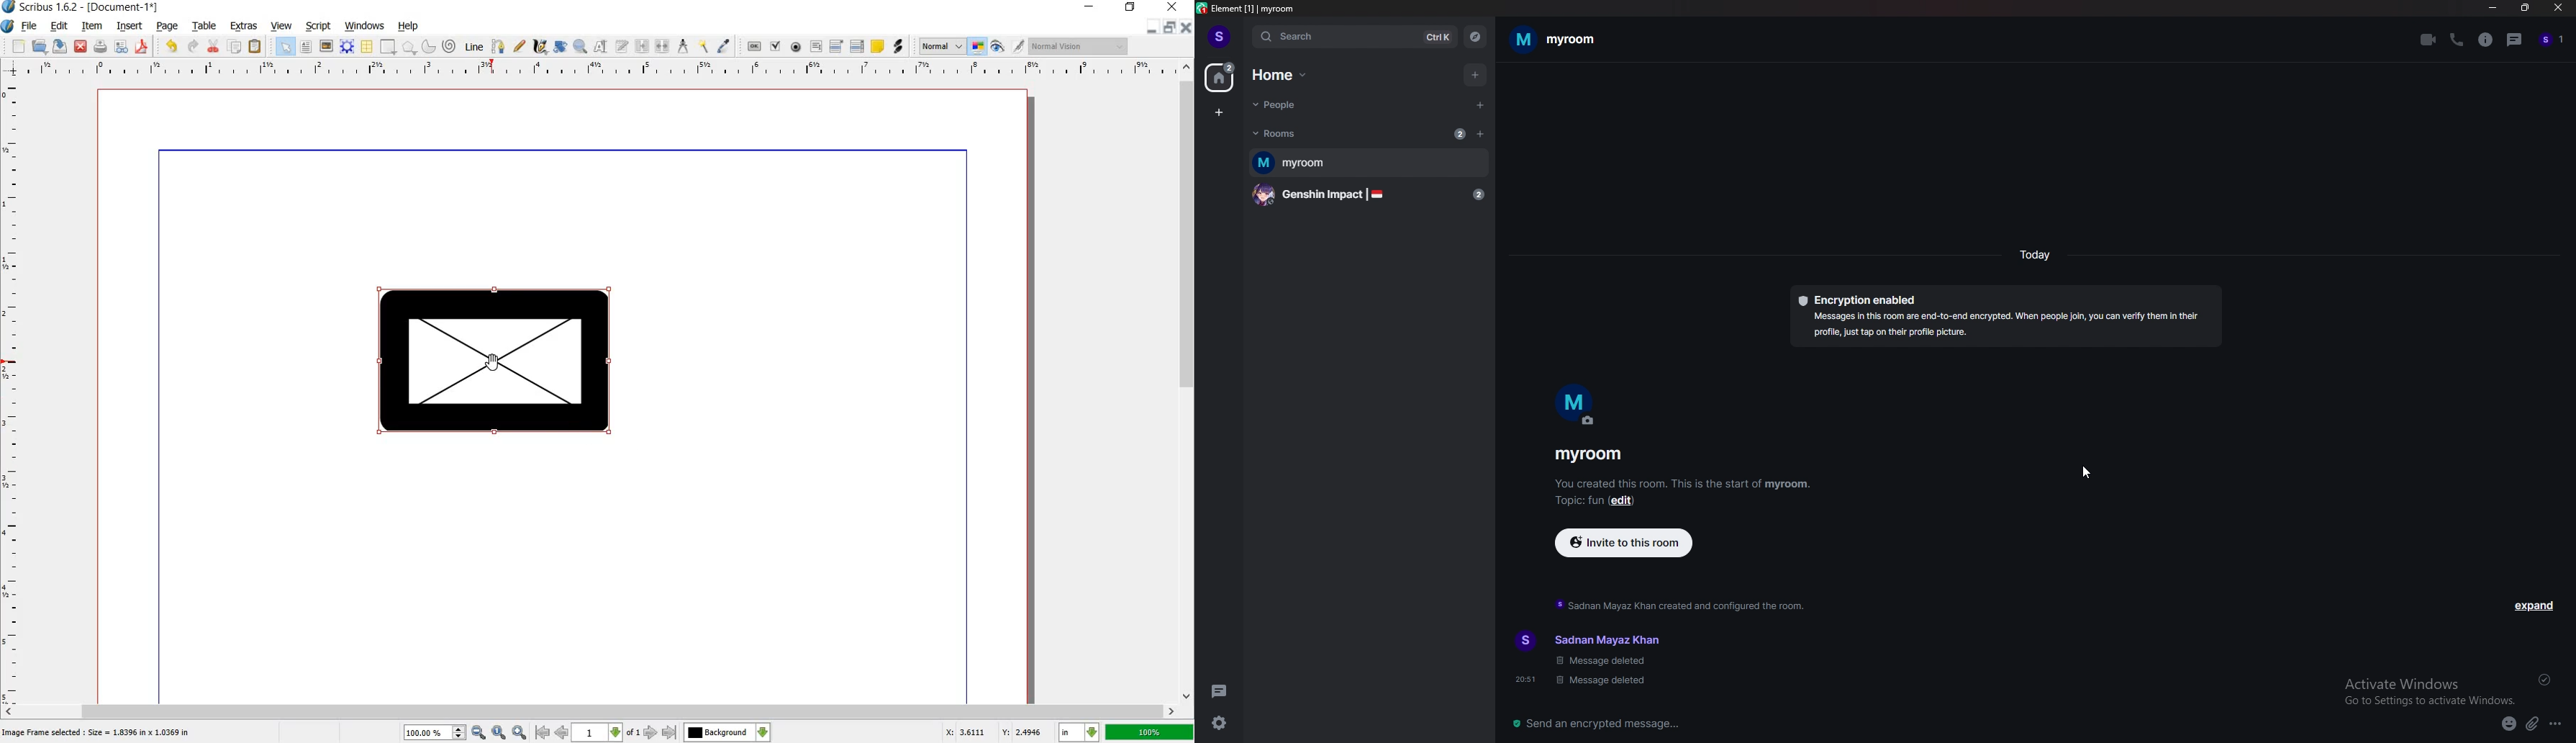  Describe the element at coordinates (560, 46) in the screenshot. I see `rotate item` at that location.